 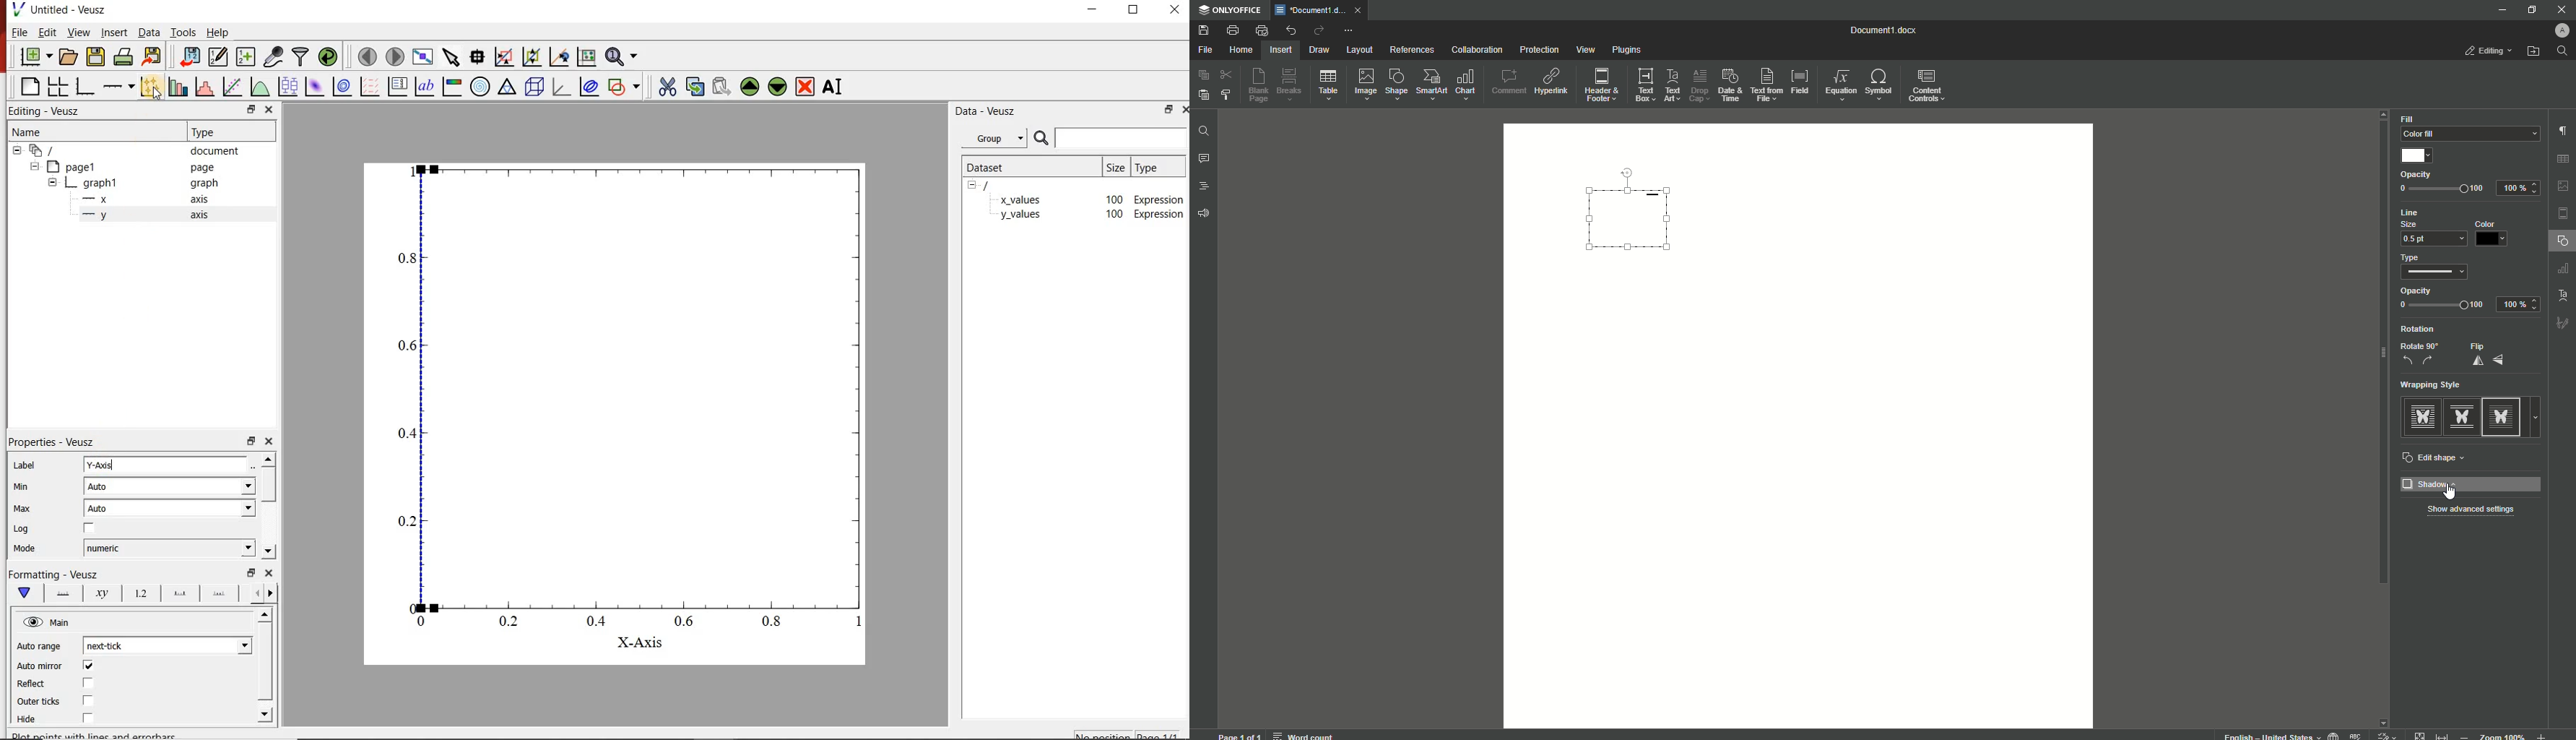 What do you see at coordinates (453, 87) in the screenshot?
I see `image color bar` at bounding box center [453, 87].